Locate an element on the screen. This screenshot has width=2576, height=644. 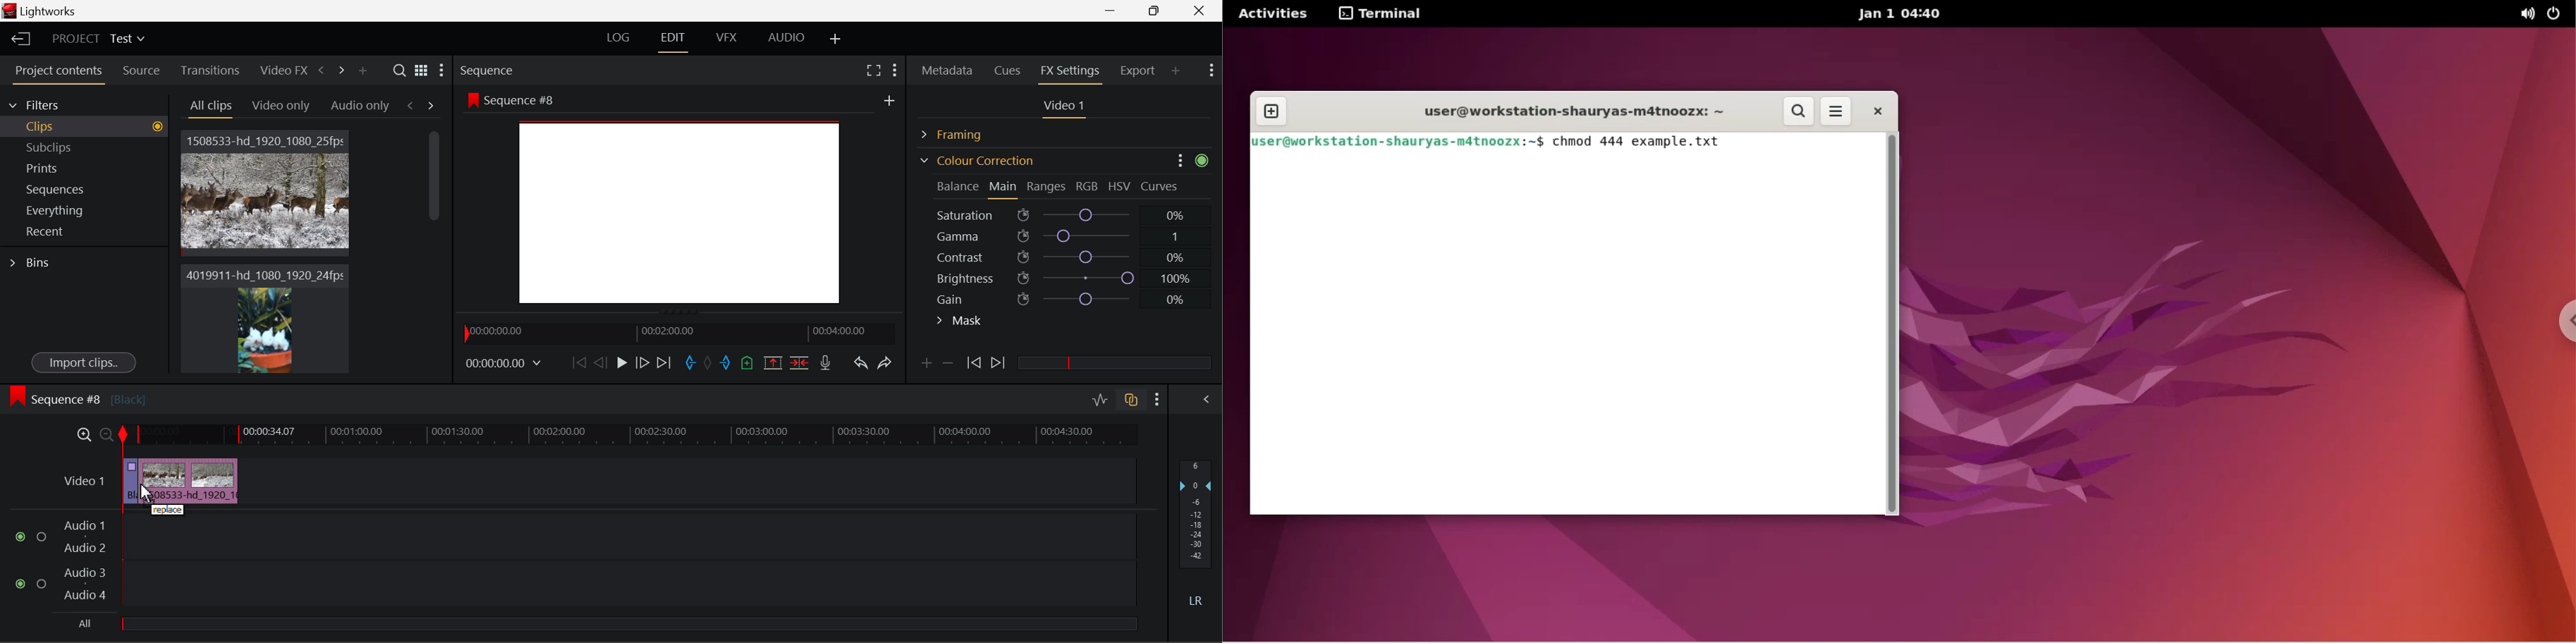
Mark Cue is located at coordinates (746, 364).